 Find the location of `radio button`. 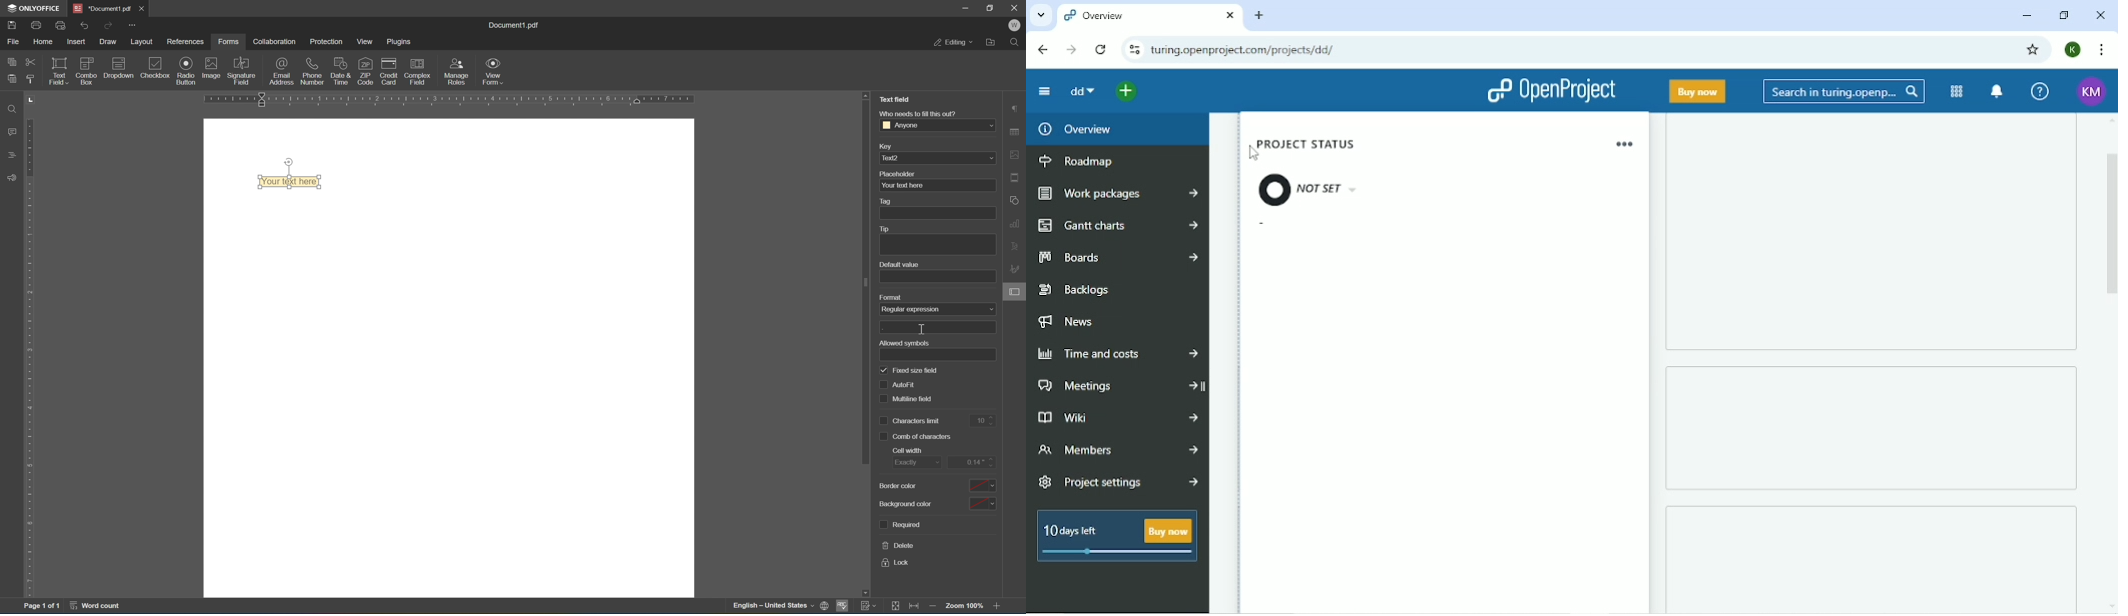

radio button is located at coordinates (186, 70).